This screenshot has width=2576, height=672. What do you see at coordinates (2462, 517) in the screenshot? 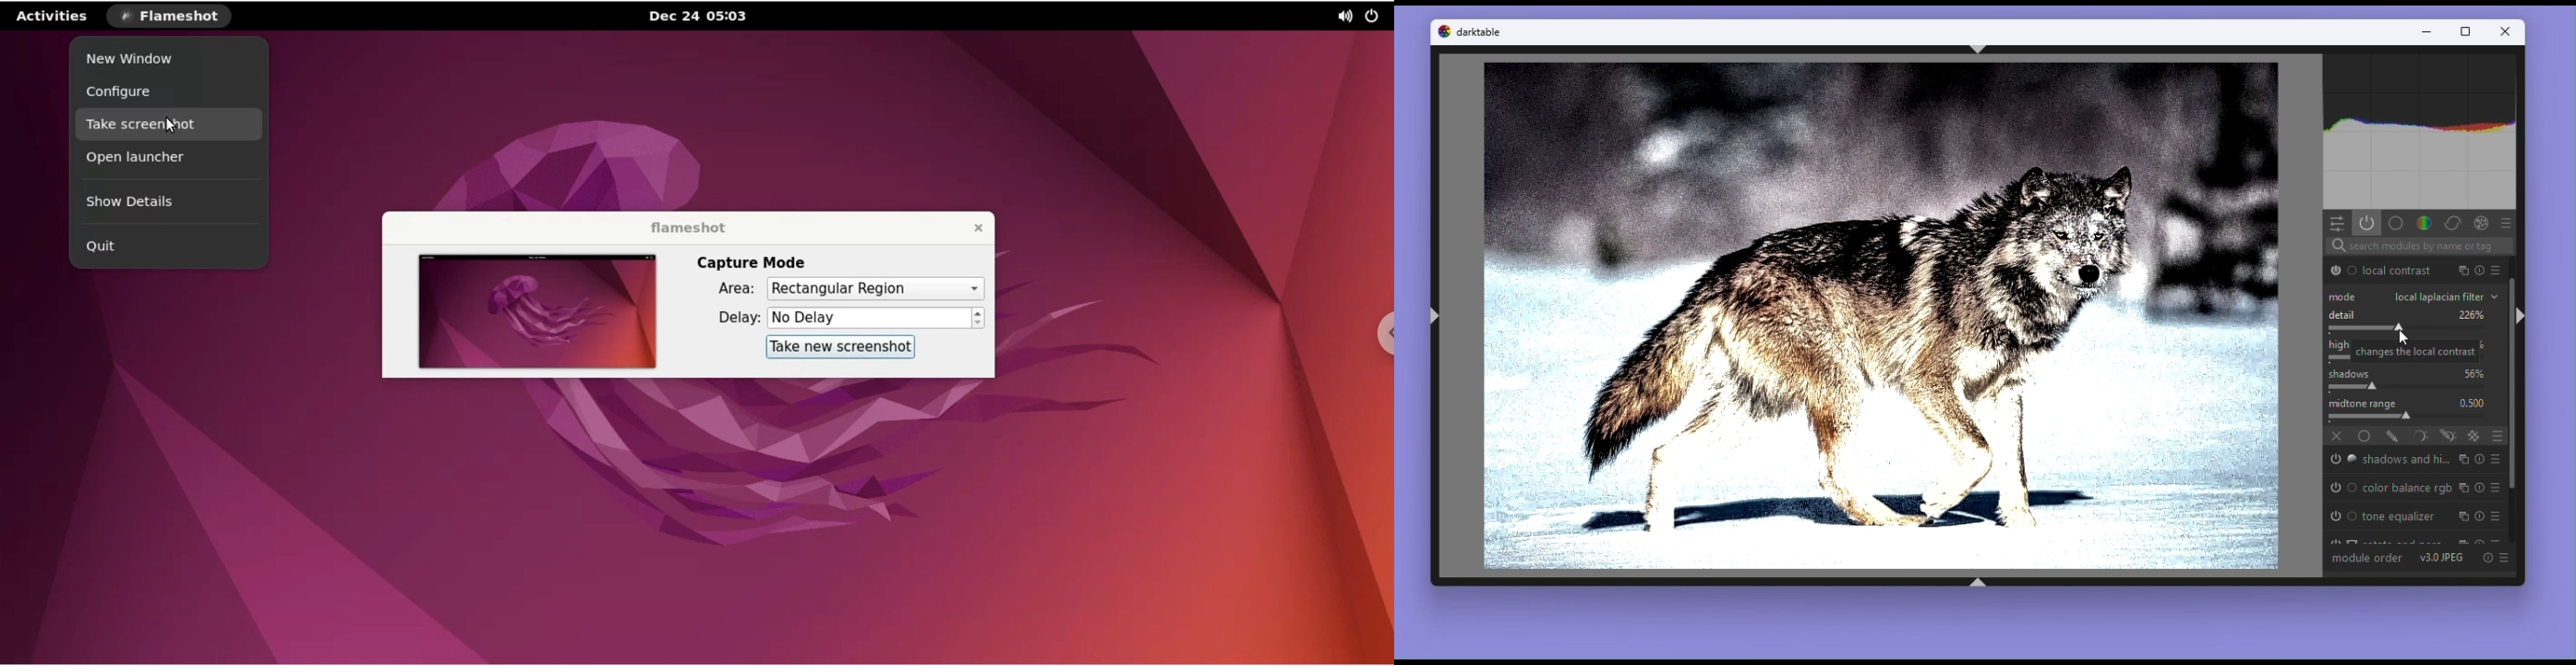
I see `multiple instance actions` at bounding box center [2462, 517].